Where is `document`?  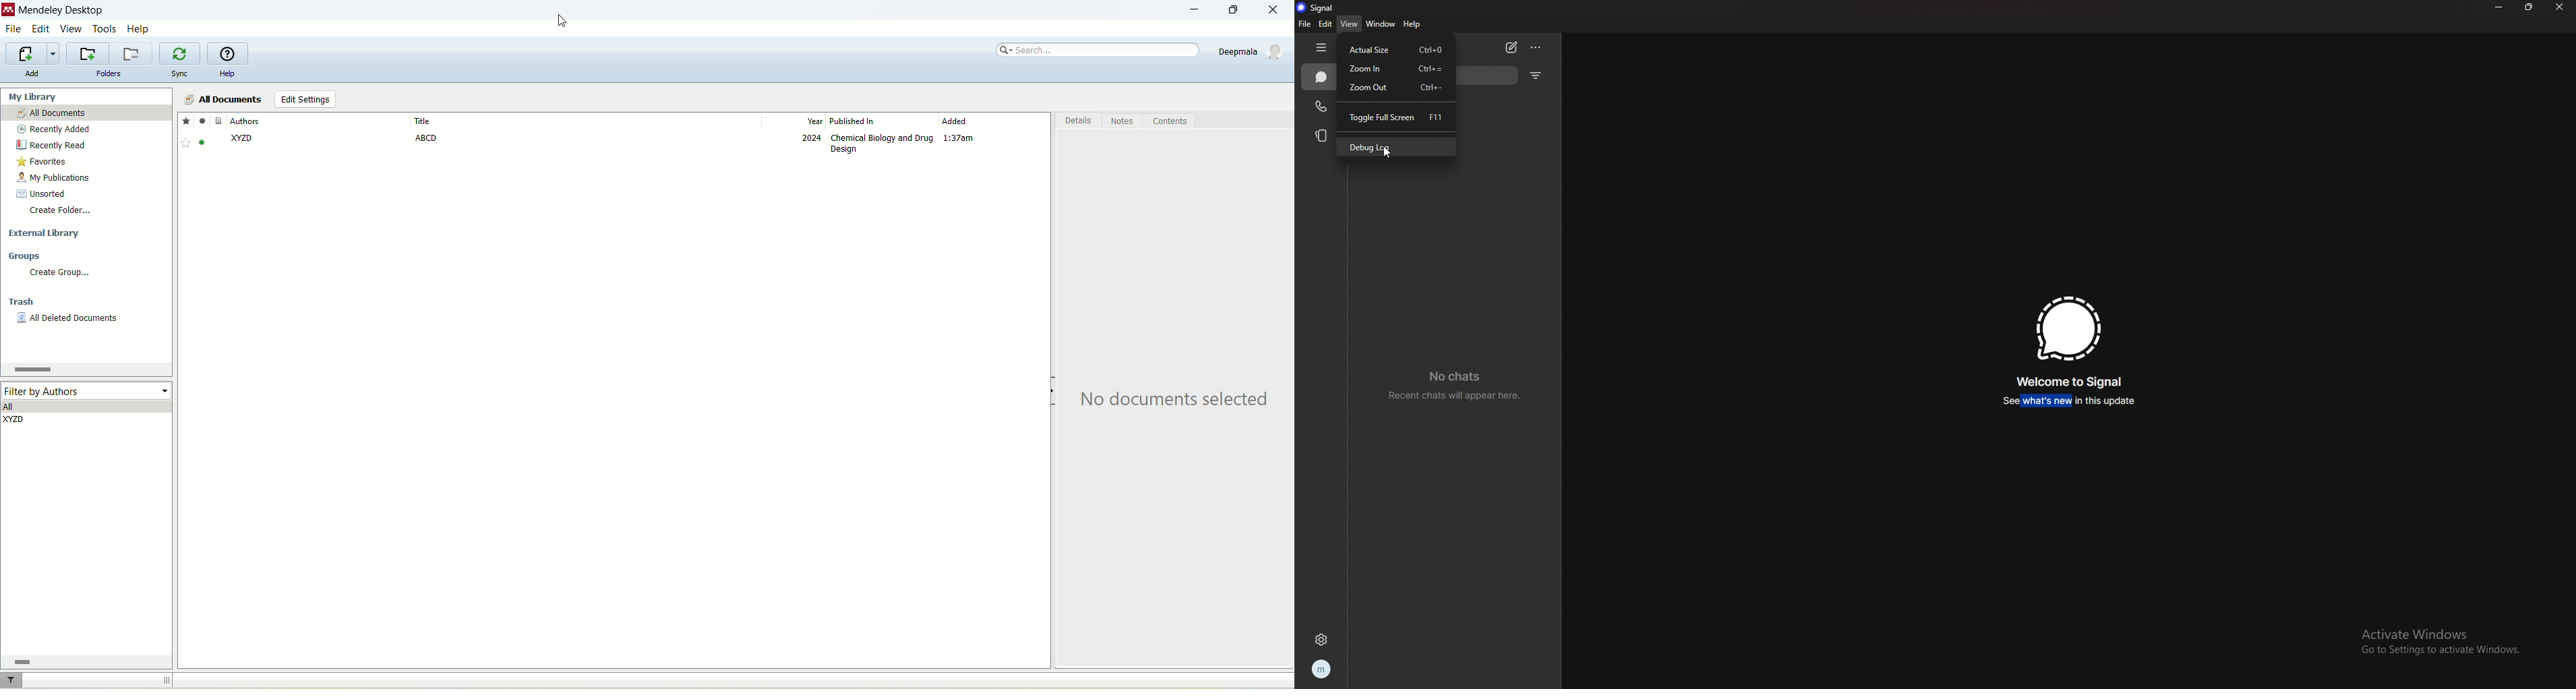
document is located at coordinates (218, 120).